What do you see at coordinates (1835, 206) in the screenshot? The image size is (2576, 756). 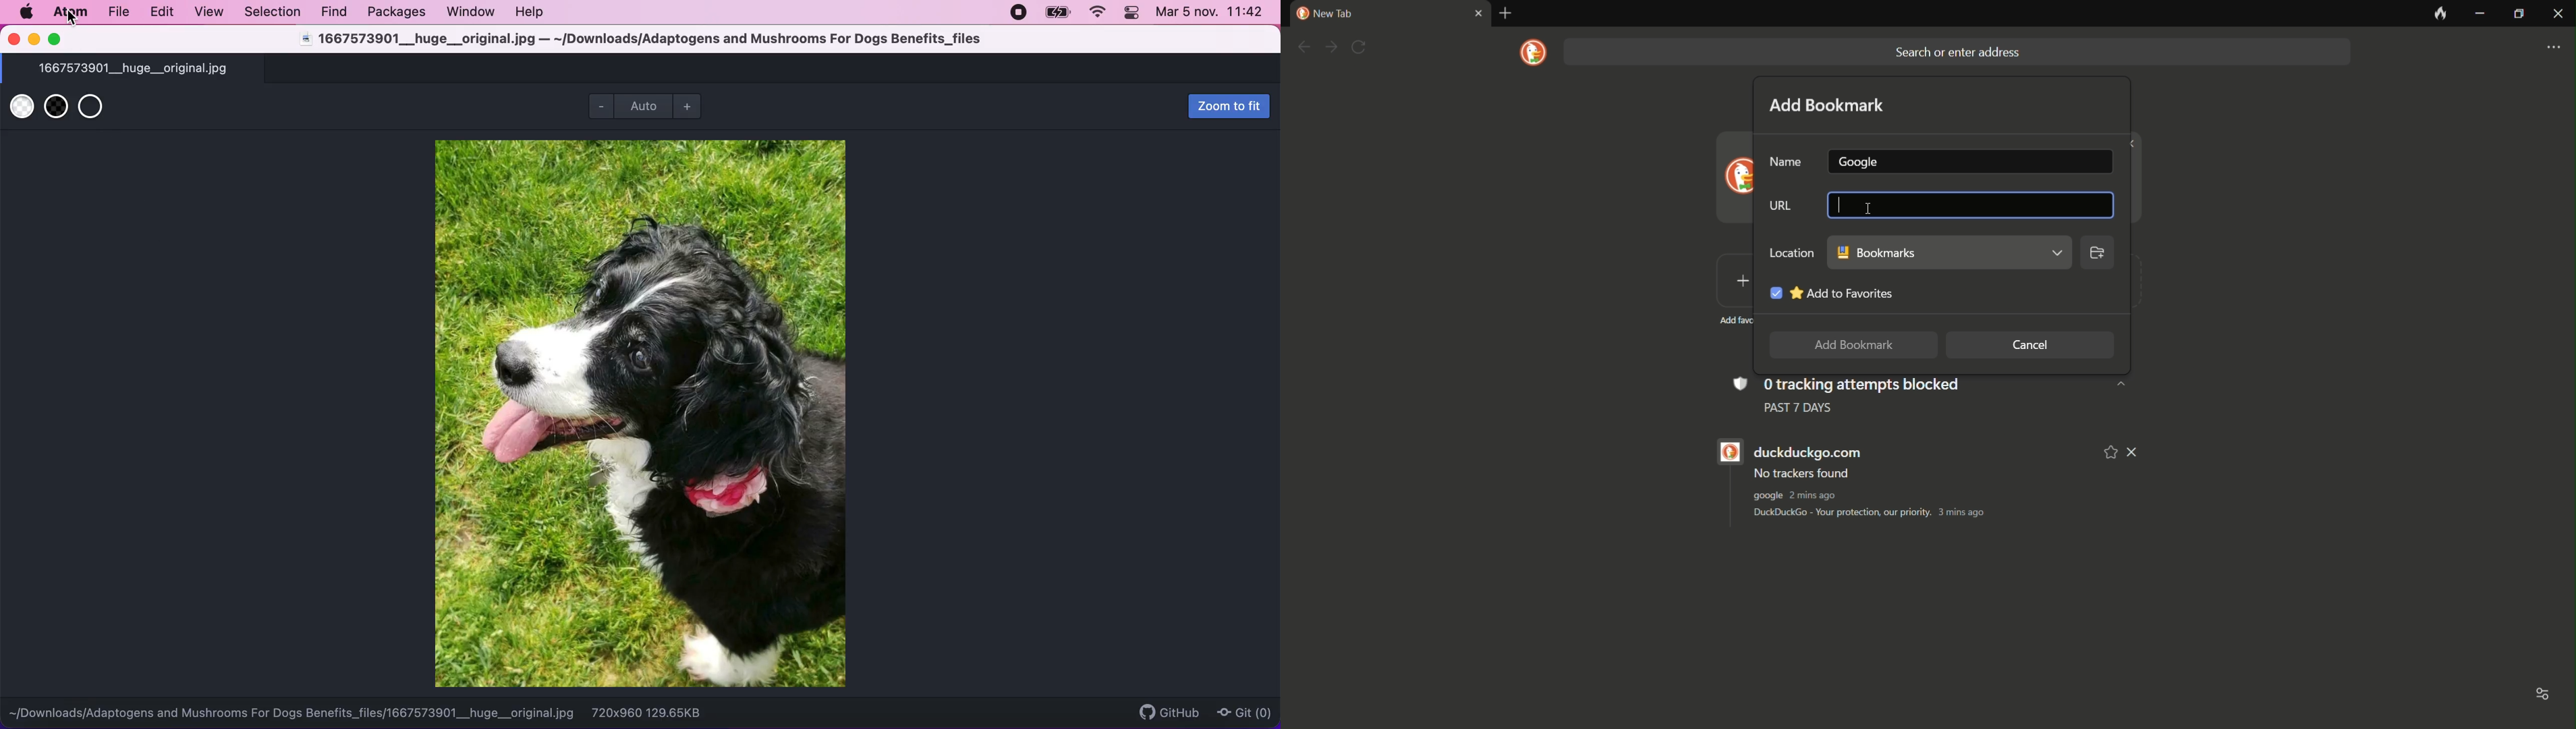 I see `writing cursor` at bounding box center [1835, 206].